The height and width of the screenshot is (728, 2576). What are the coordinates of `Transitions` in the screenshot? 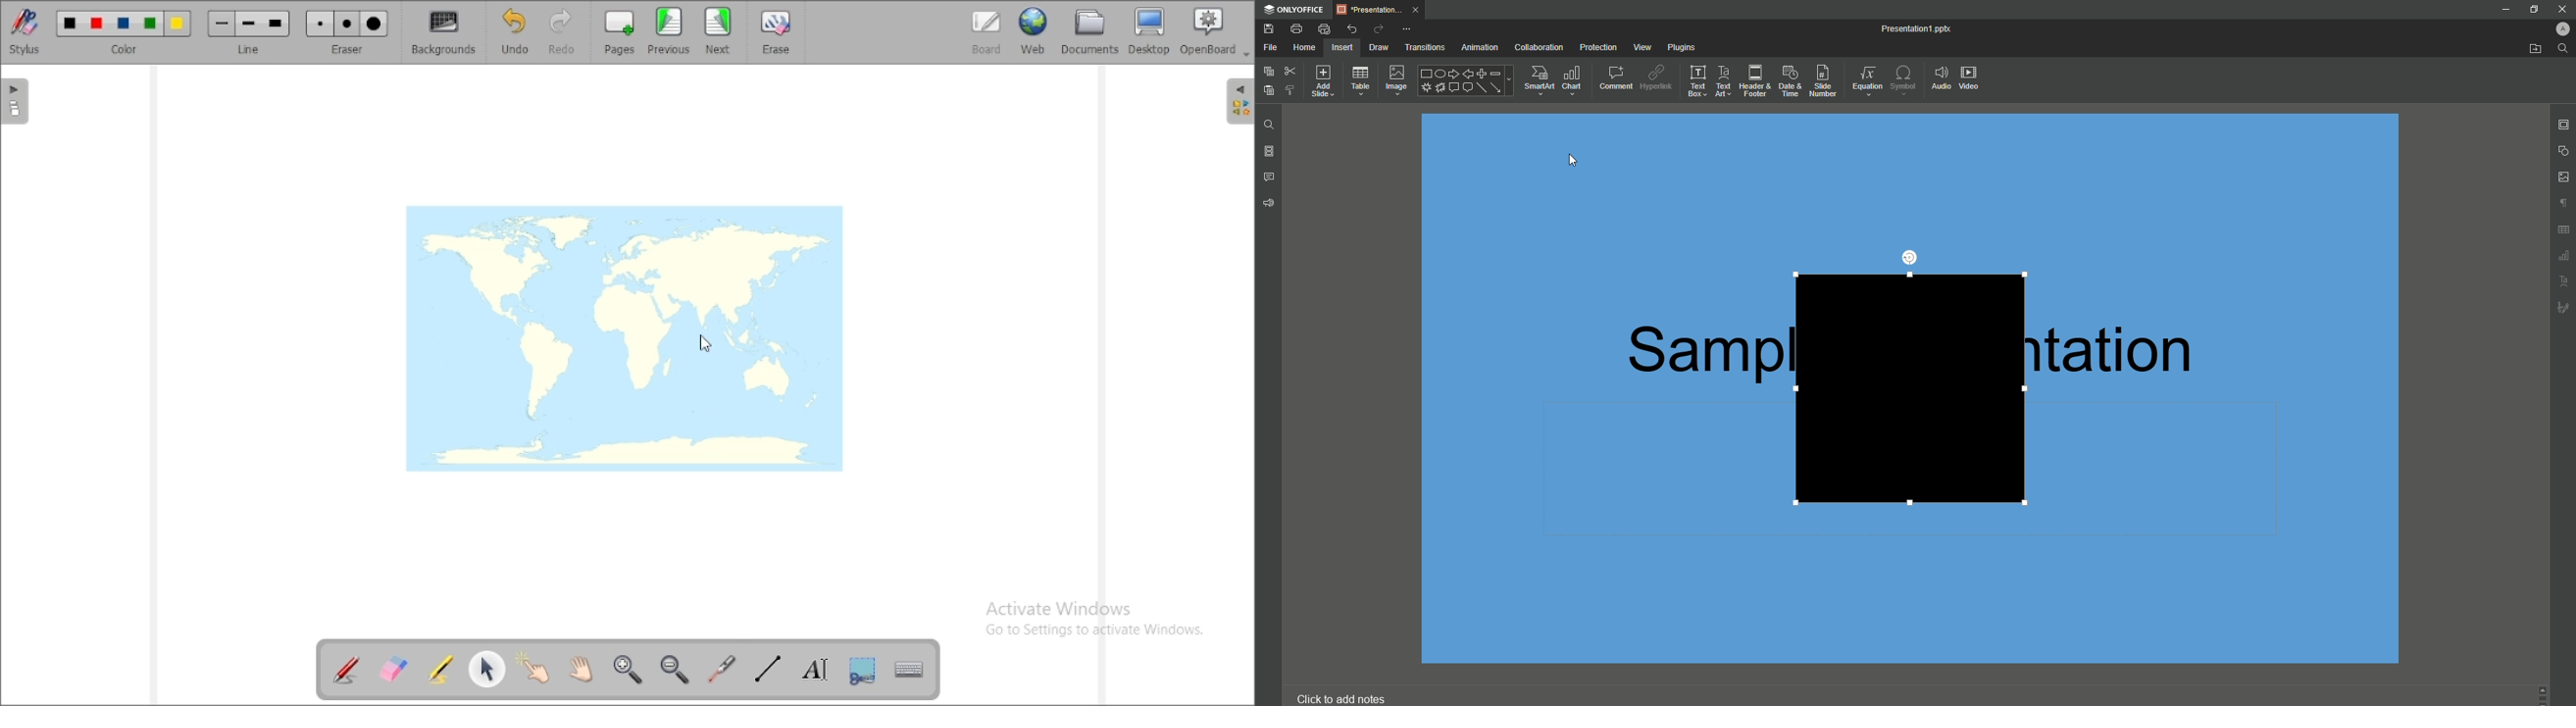 It's located at (1422, 46).